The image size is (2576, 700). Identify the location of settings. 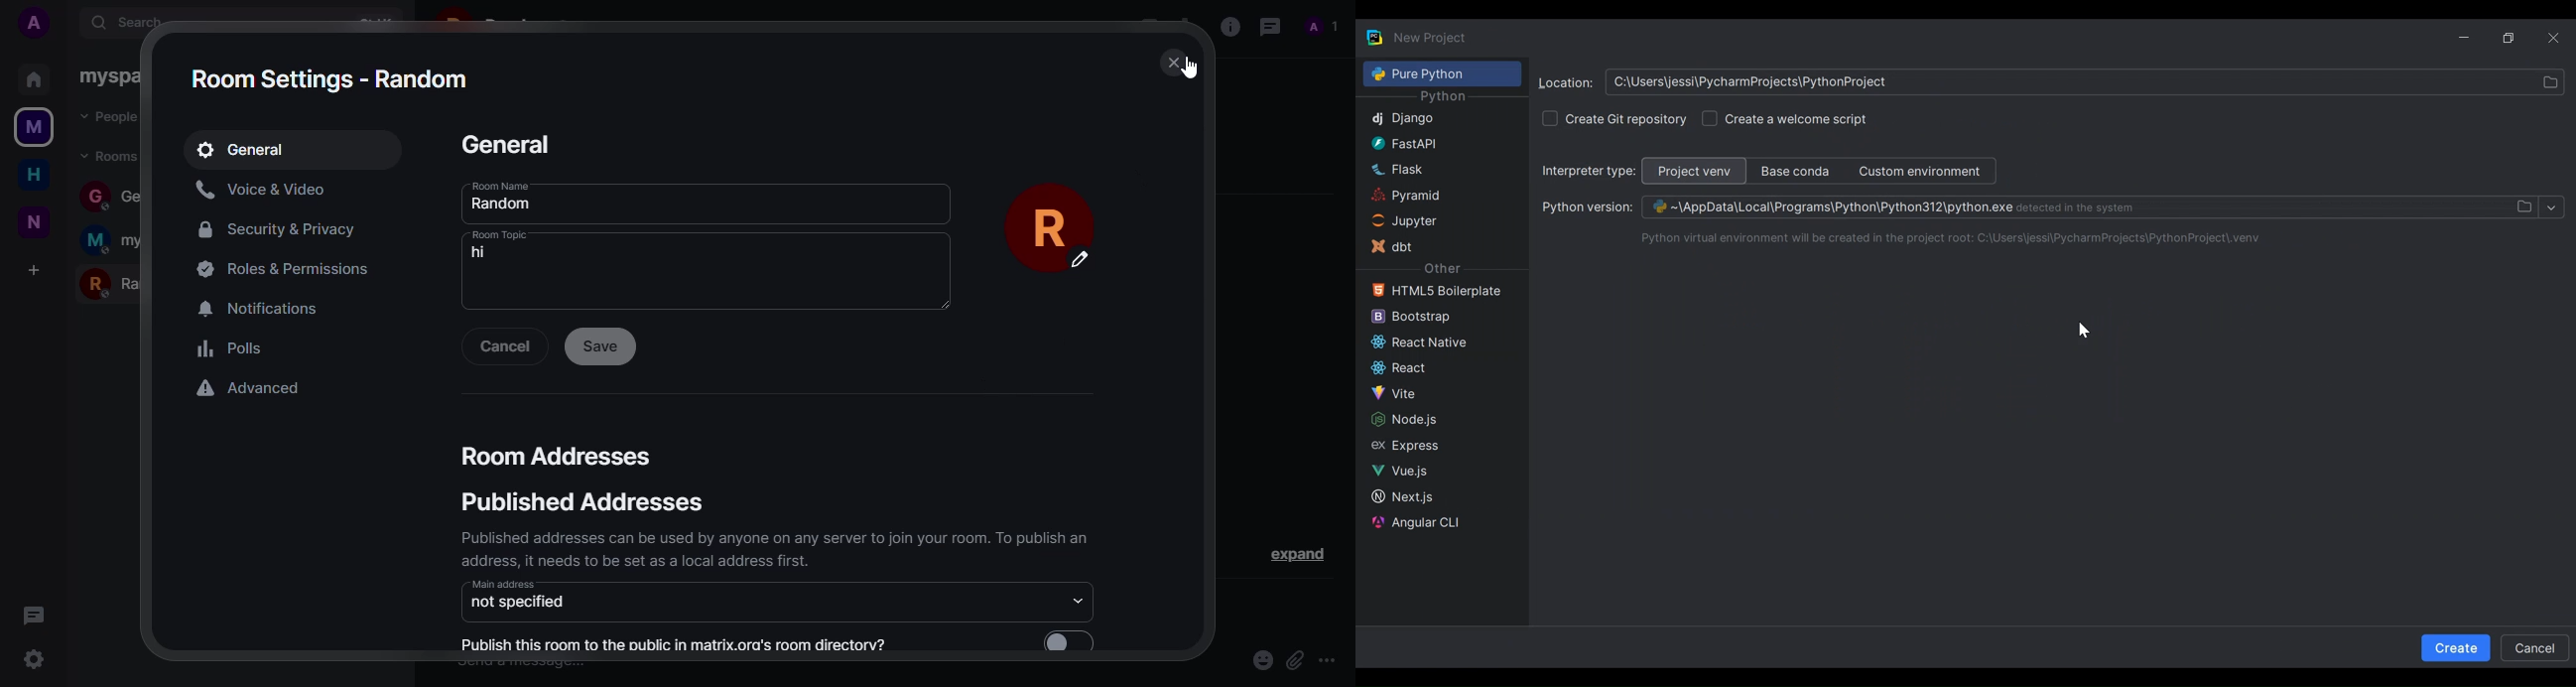
(34, 658).